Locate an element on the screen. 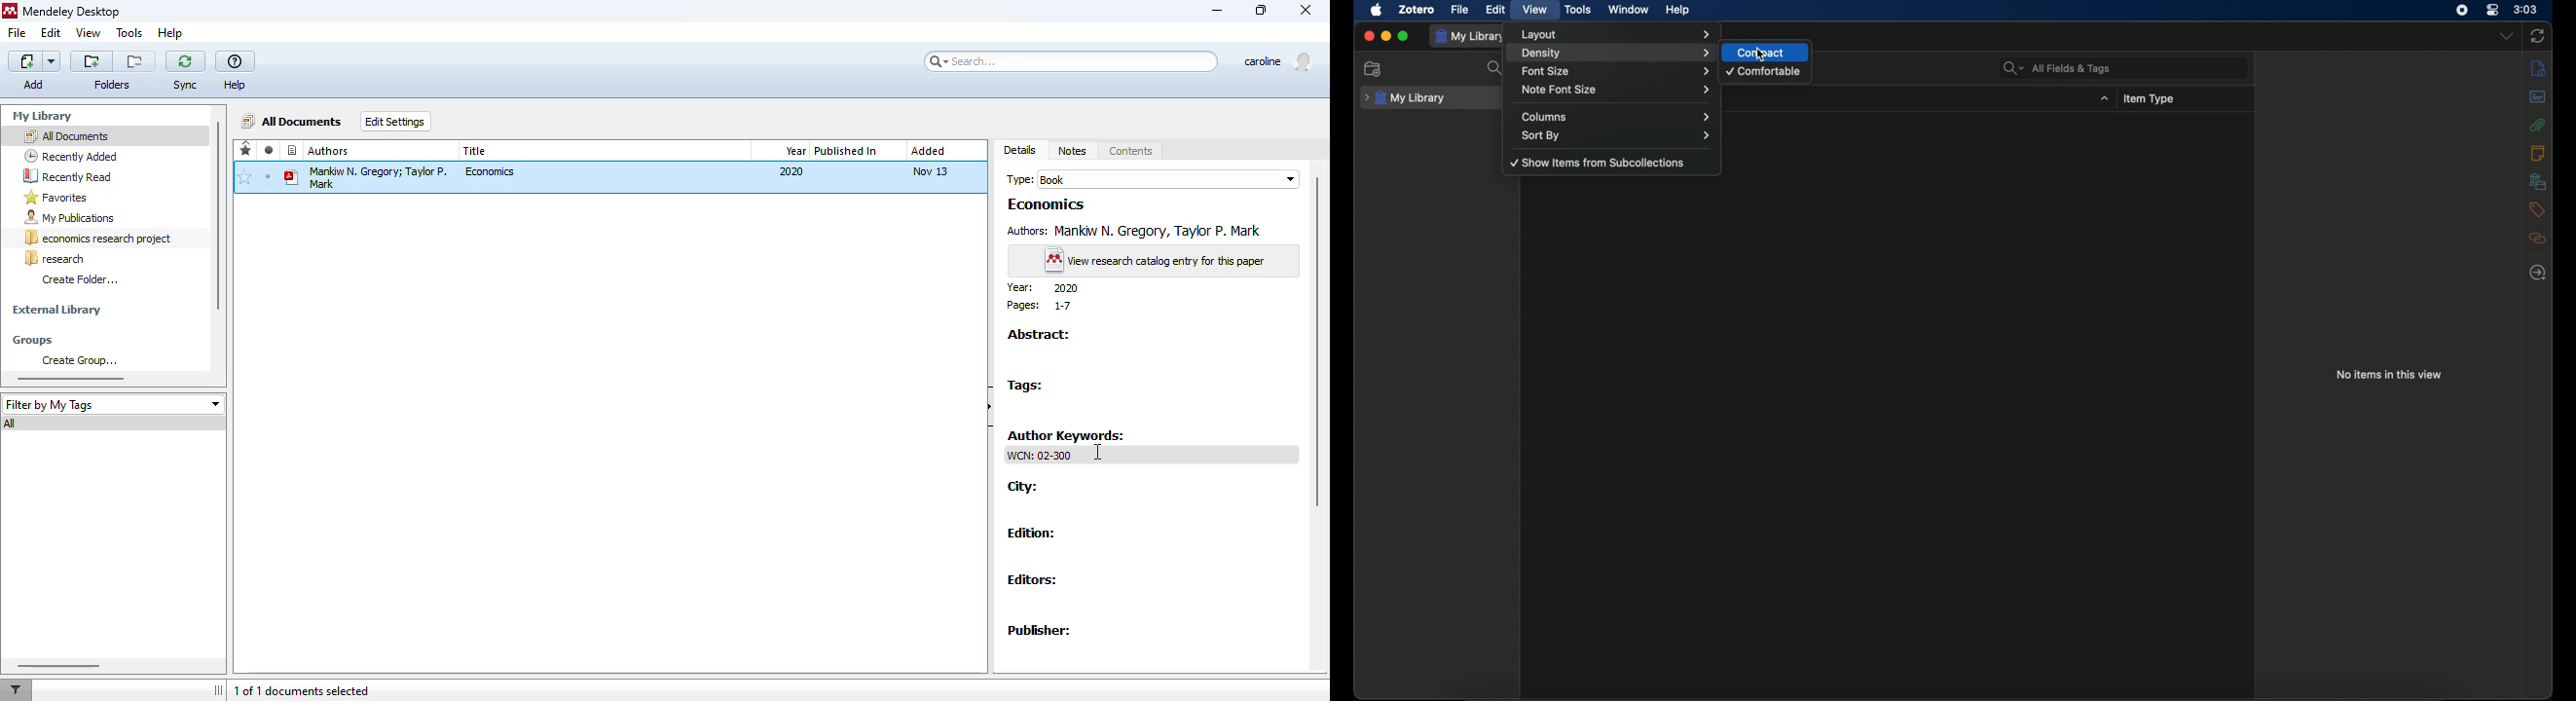 The height and width of the screenshot is (728, 2576). logo is located at coordinates (10, 10).